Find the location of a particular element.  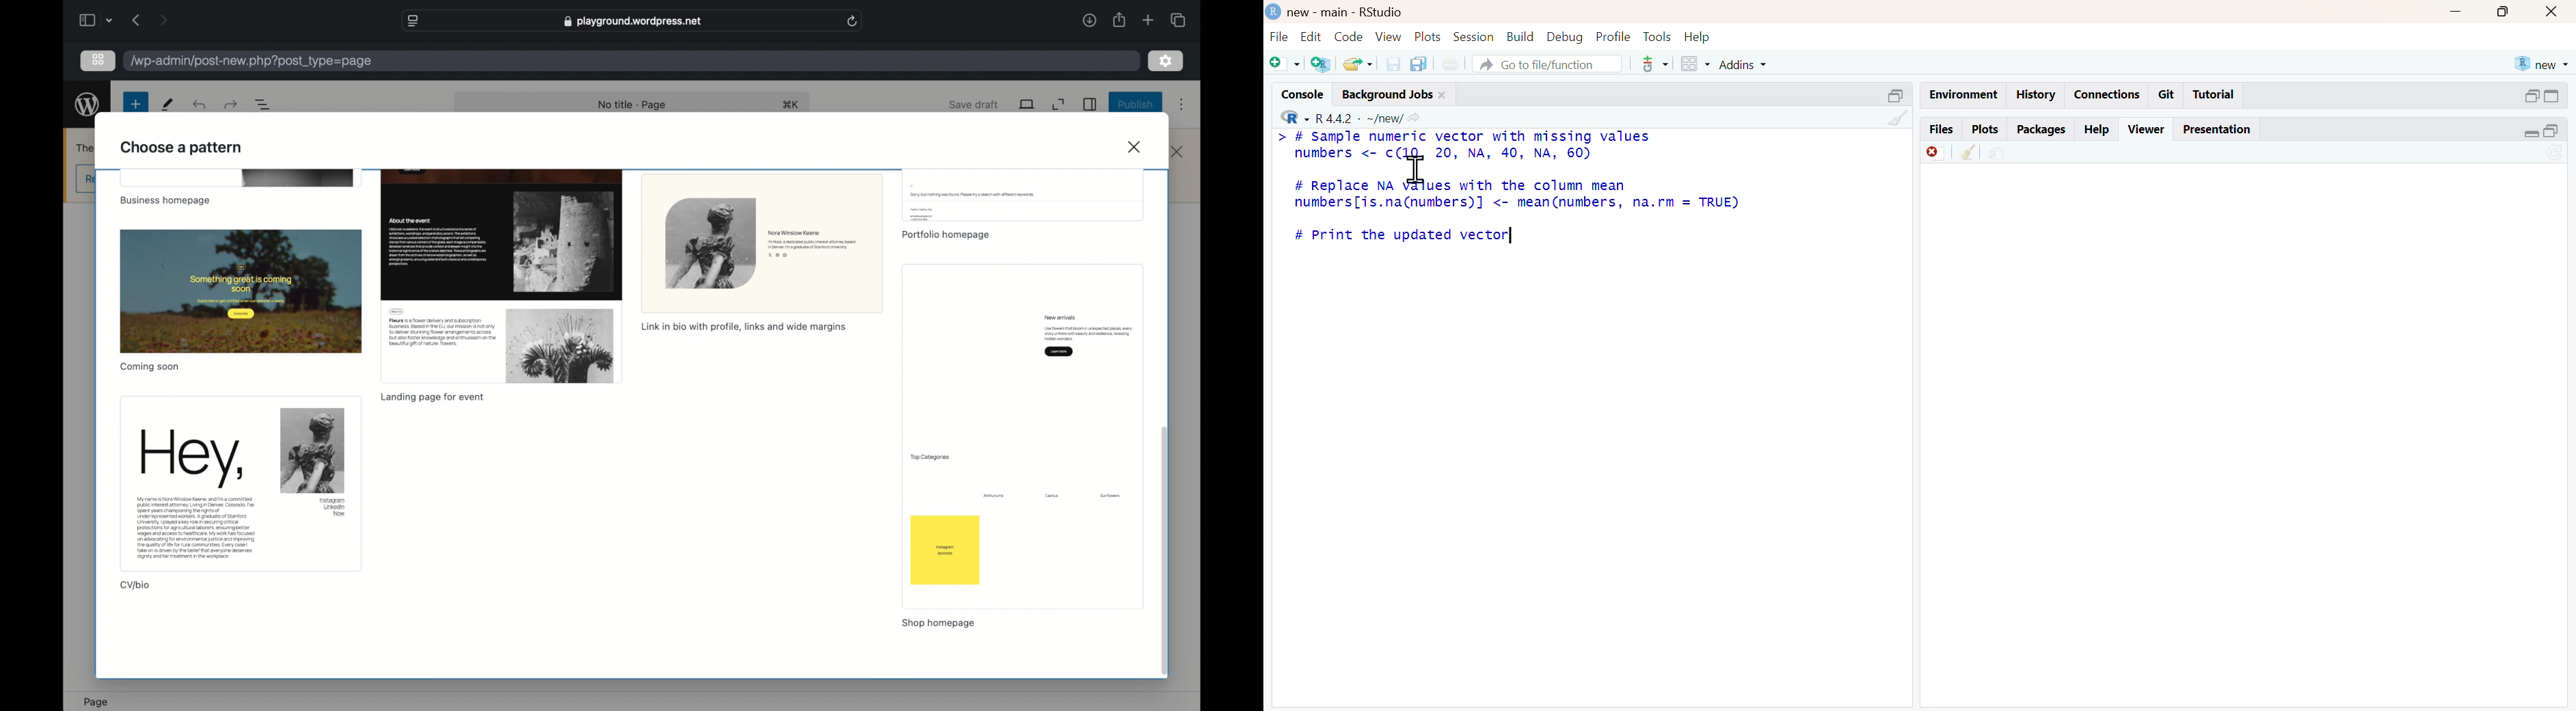

preview is located at coordinates (1026, 436).